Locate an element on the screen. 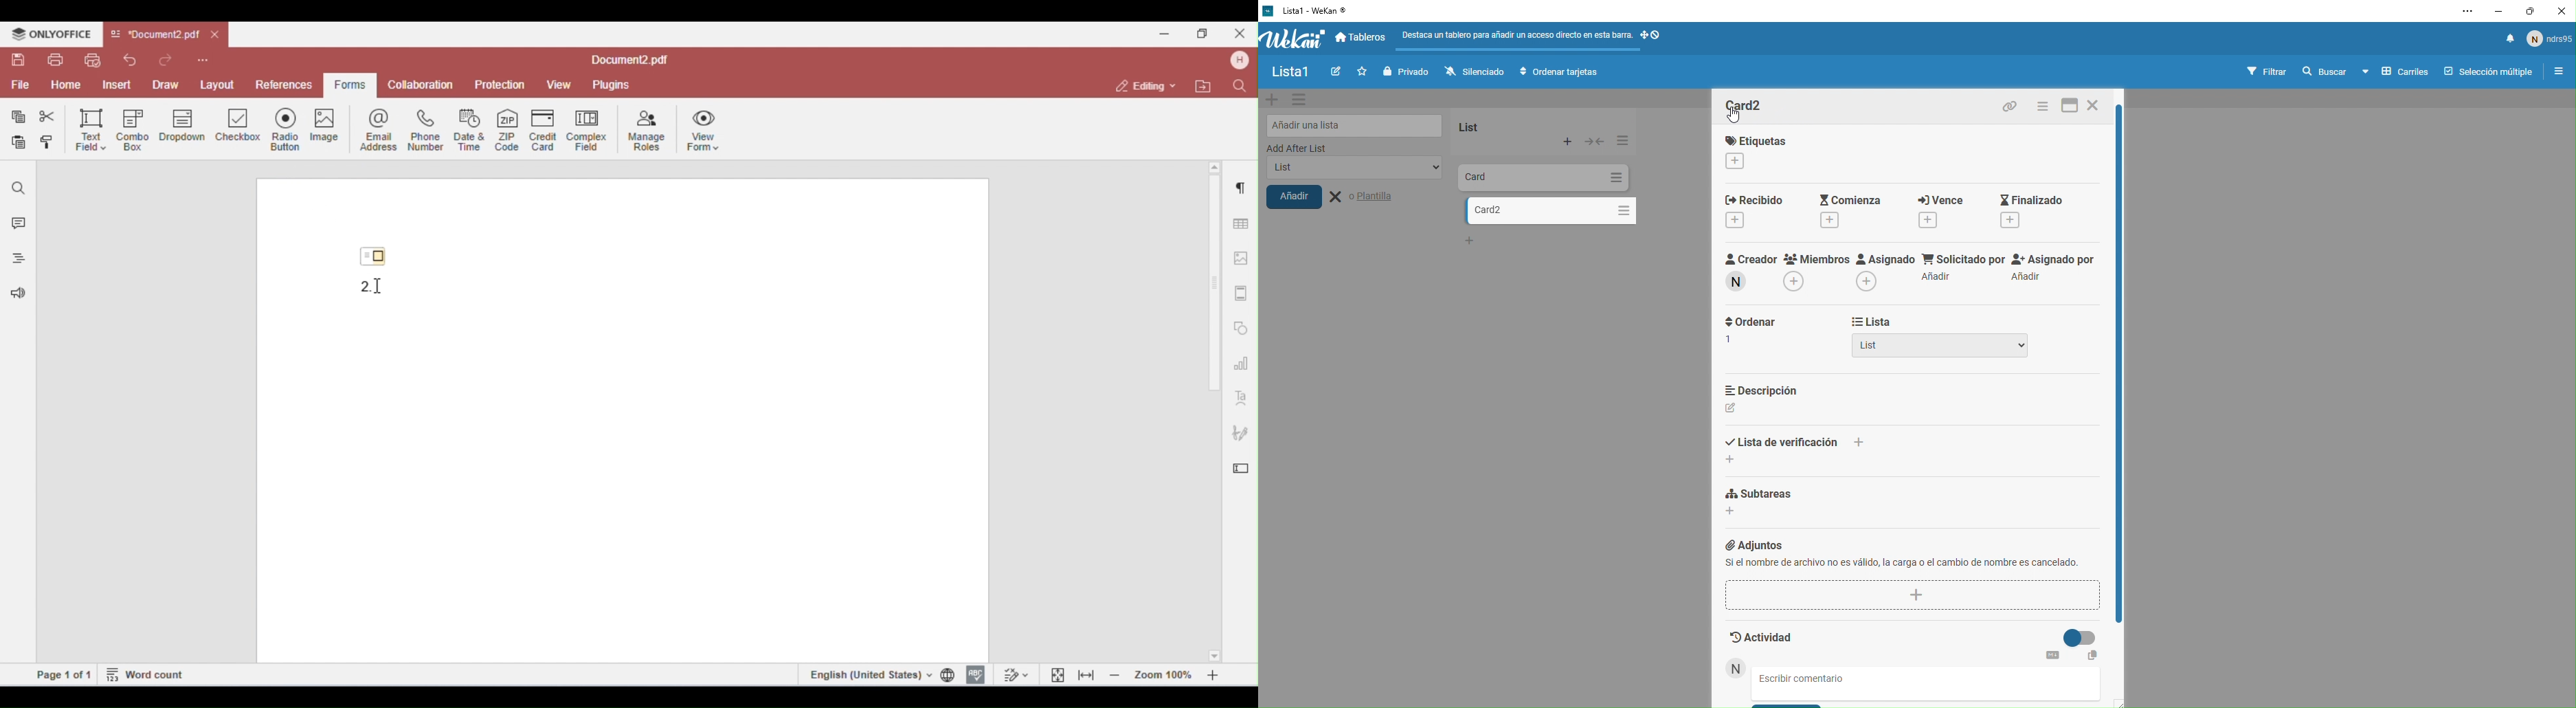 The width and height of the screenshot is (2576, 728). buscar is located at coordinates (2323, 72).